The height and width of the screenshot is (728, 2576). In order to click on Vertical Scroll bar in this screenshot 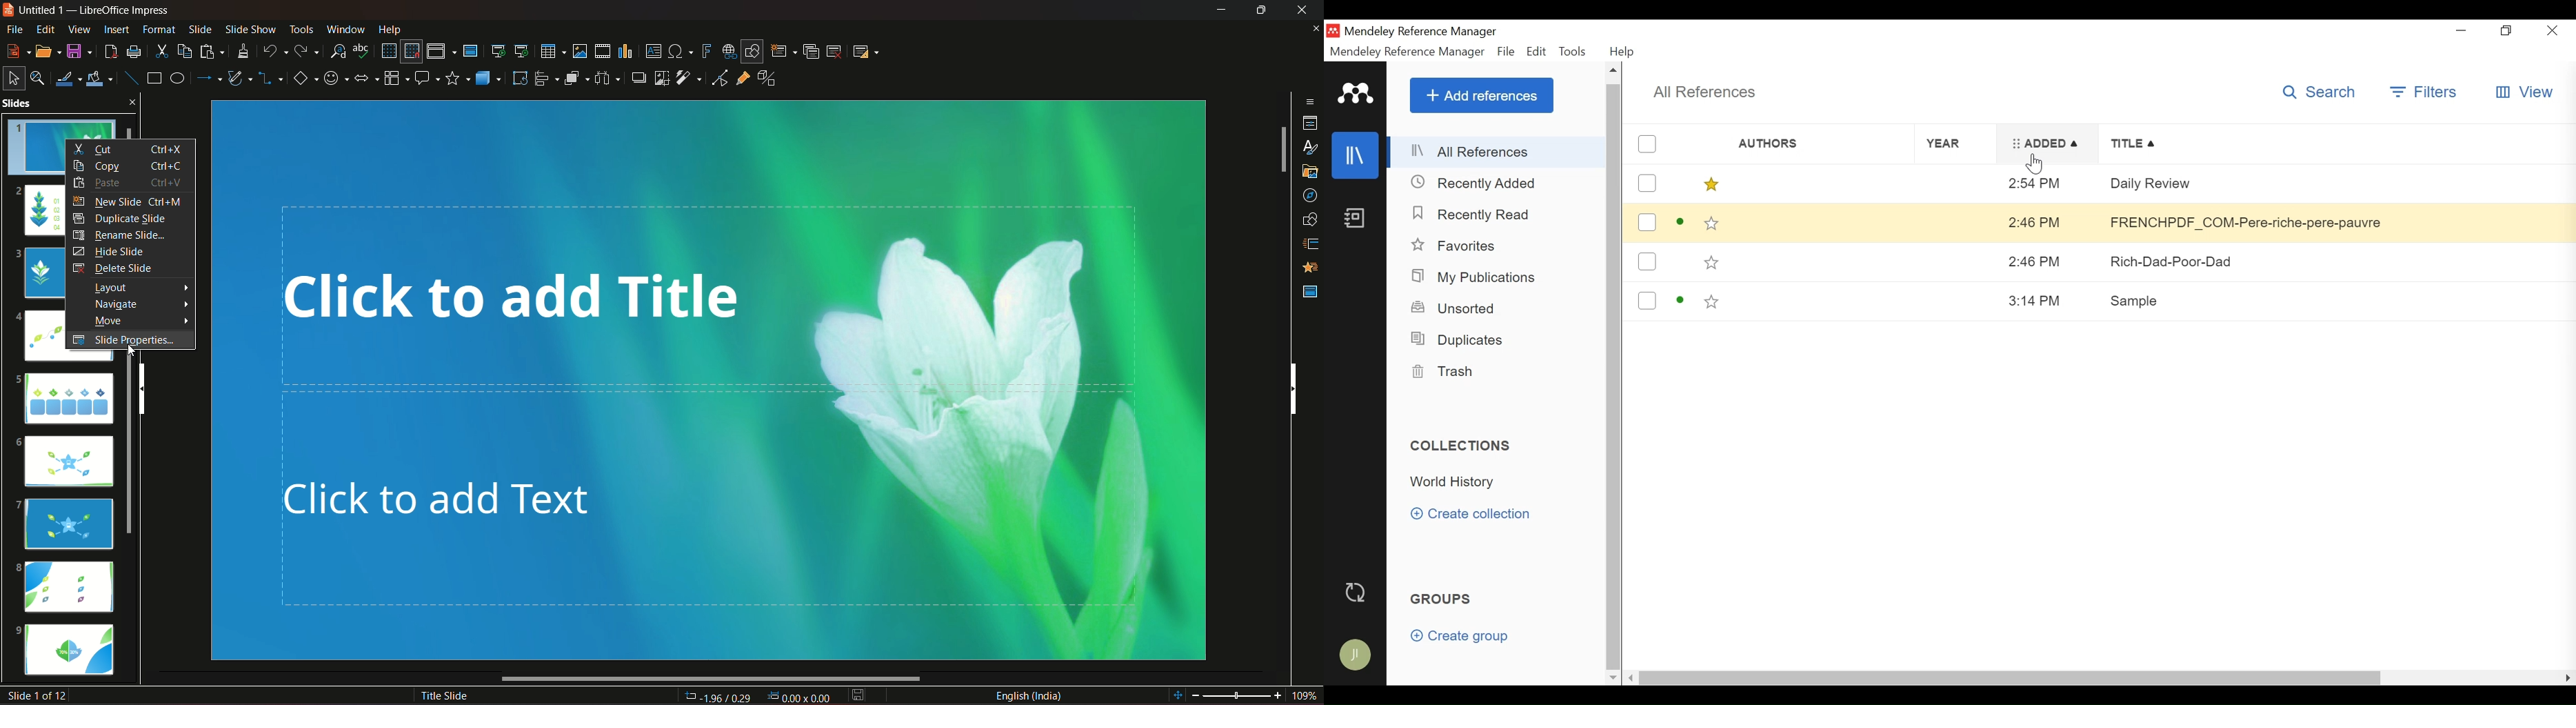, I will do `click(1615, 375)`.